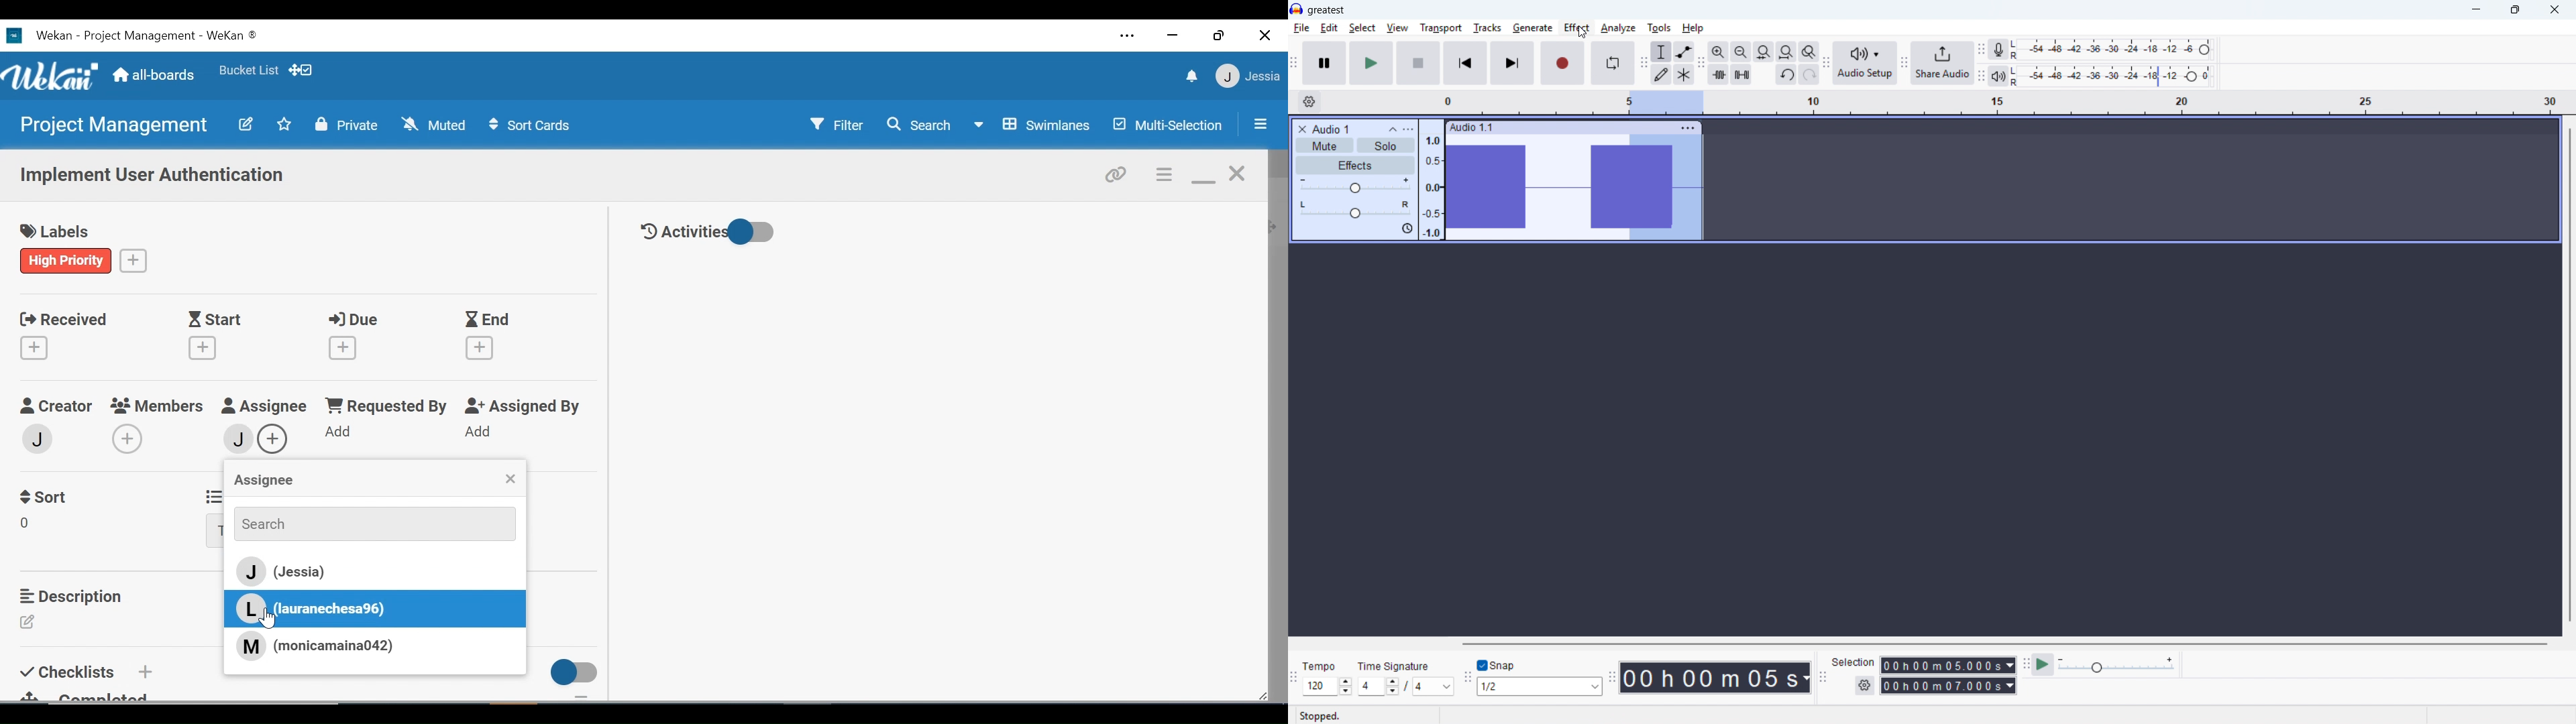  I want to click on (lauranechesa96), so click(315, 609).